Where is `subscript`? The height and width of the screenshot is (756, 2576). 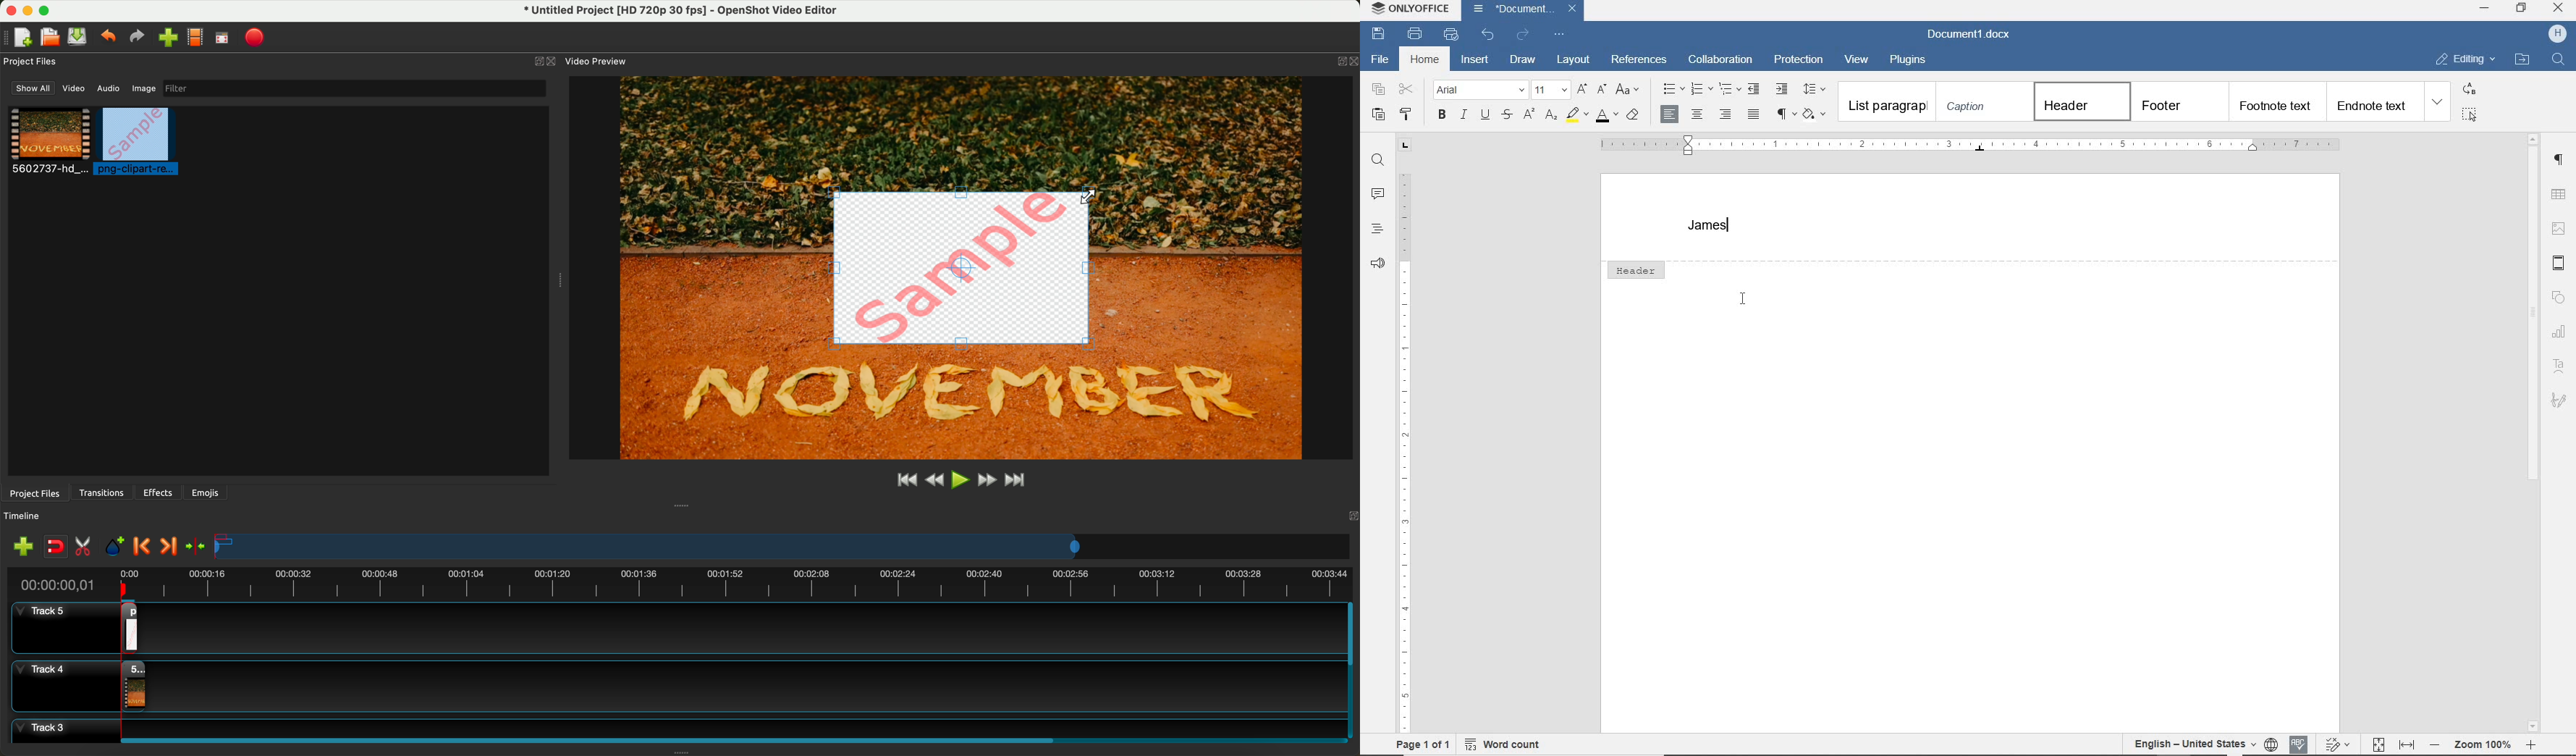 subscript is located at coordinates (1553, 117).